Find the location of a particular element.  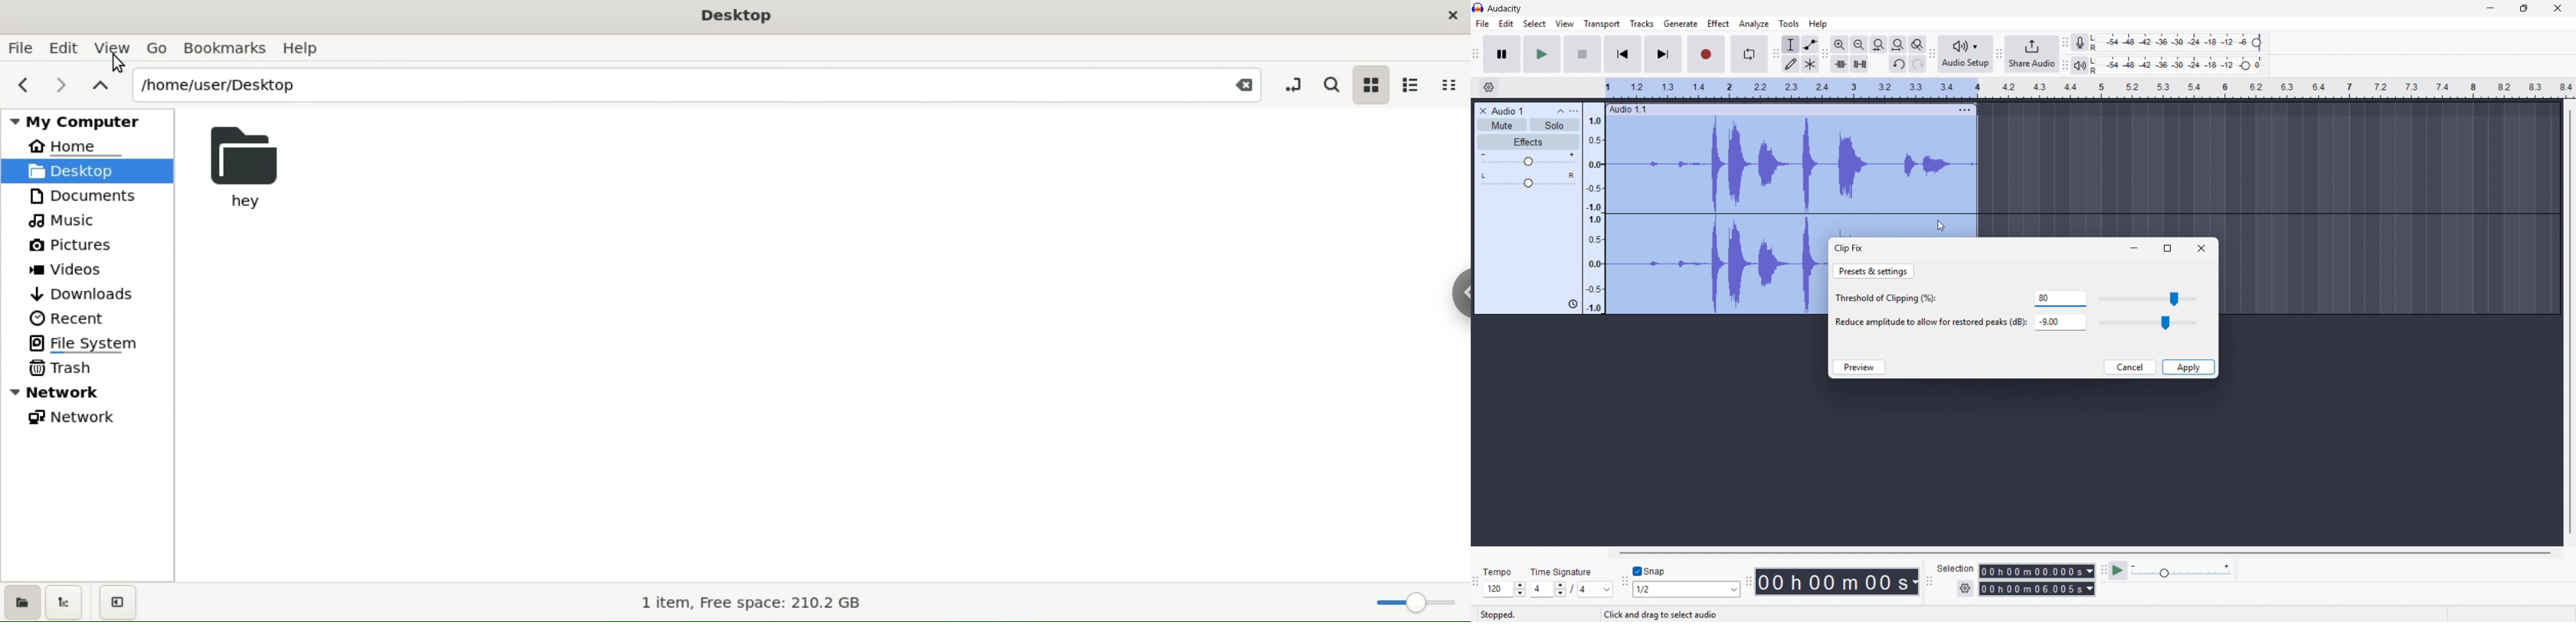

Preview is located at coordinates (1858, 367).